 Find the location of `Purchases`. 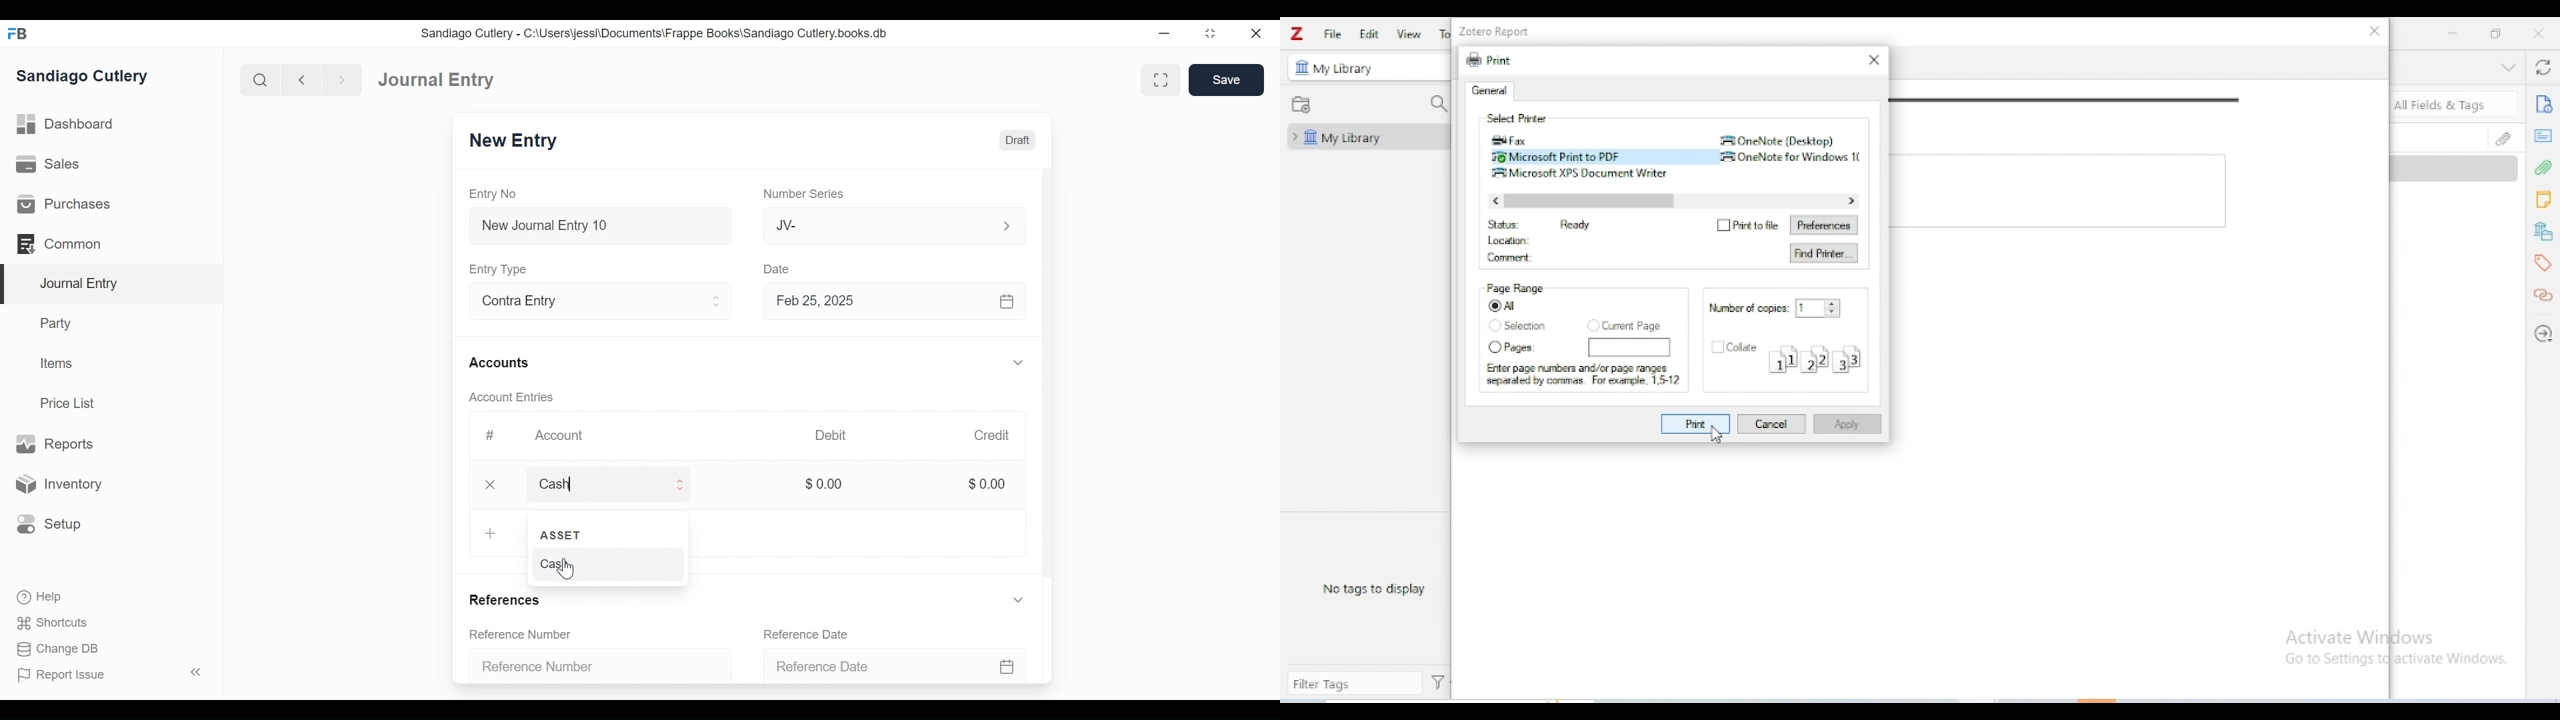

Purchases is located at coordinates (64, 205).